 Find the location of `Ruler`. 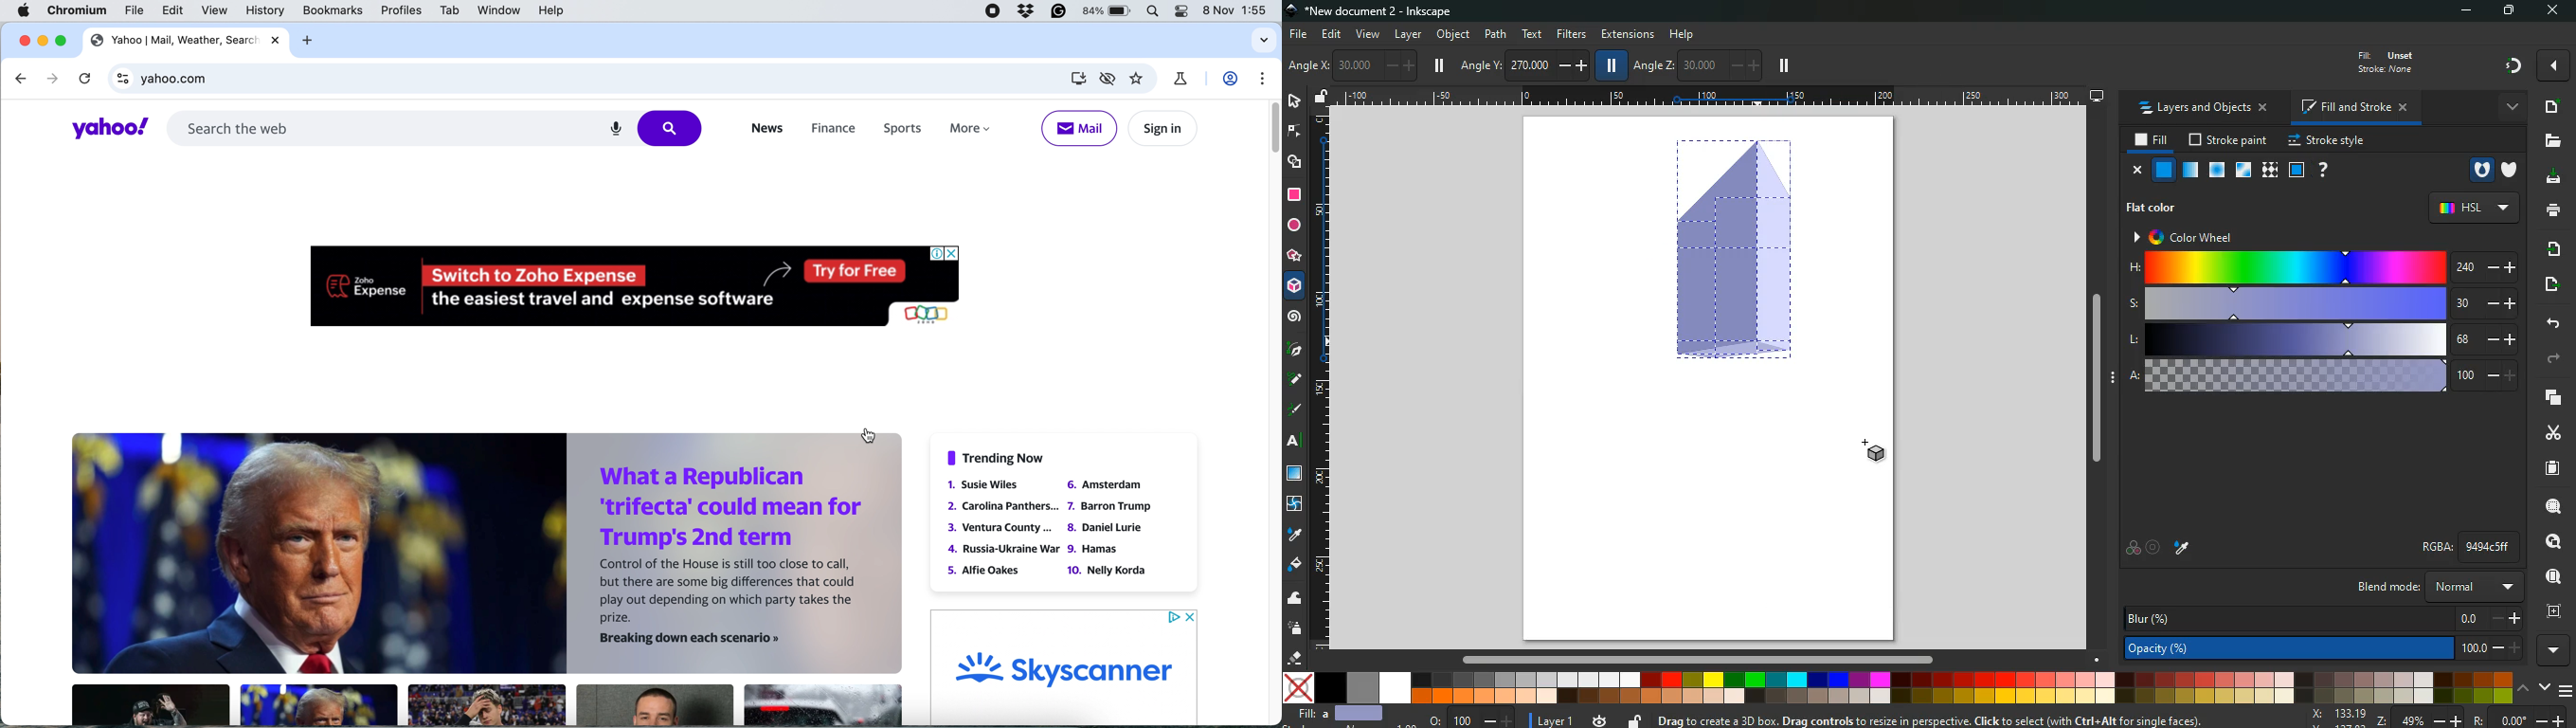

Ruler is located at coordinates (1712, 96).